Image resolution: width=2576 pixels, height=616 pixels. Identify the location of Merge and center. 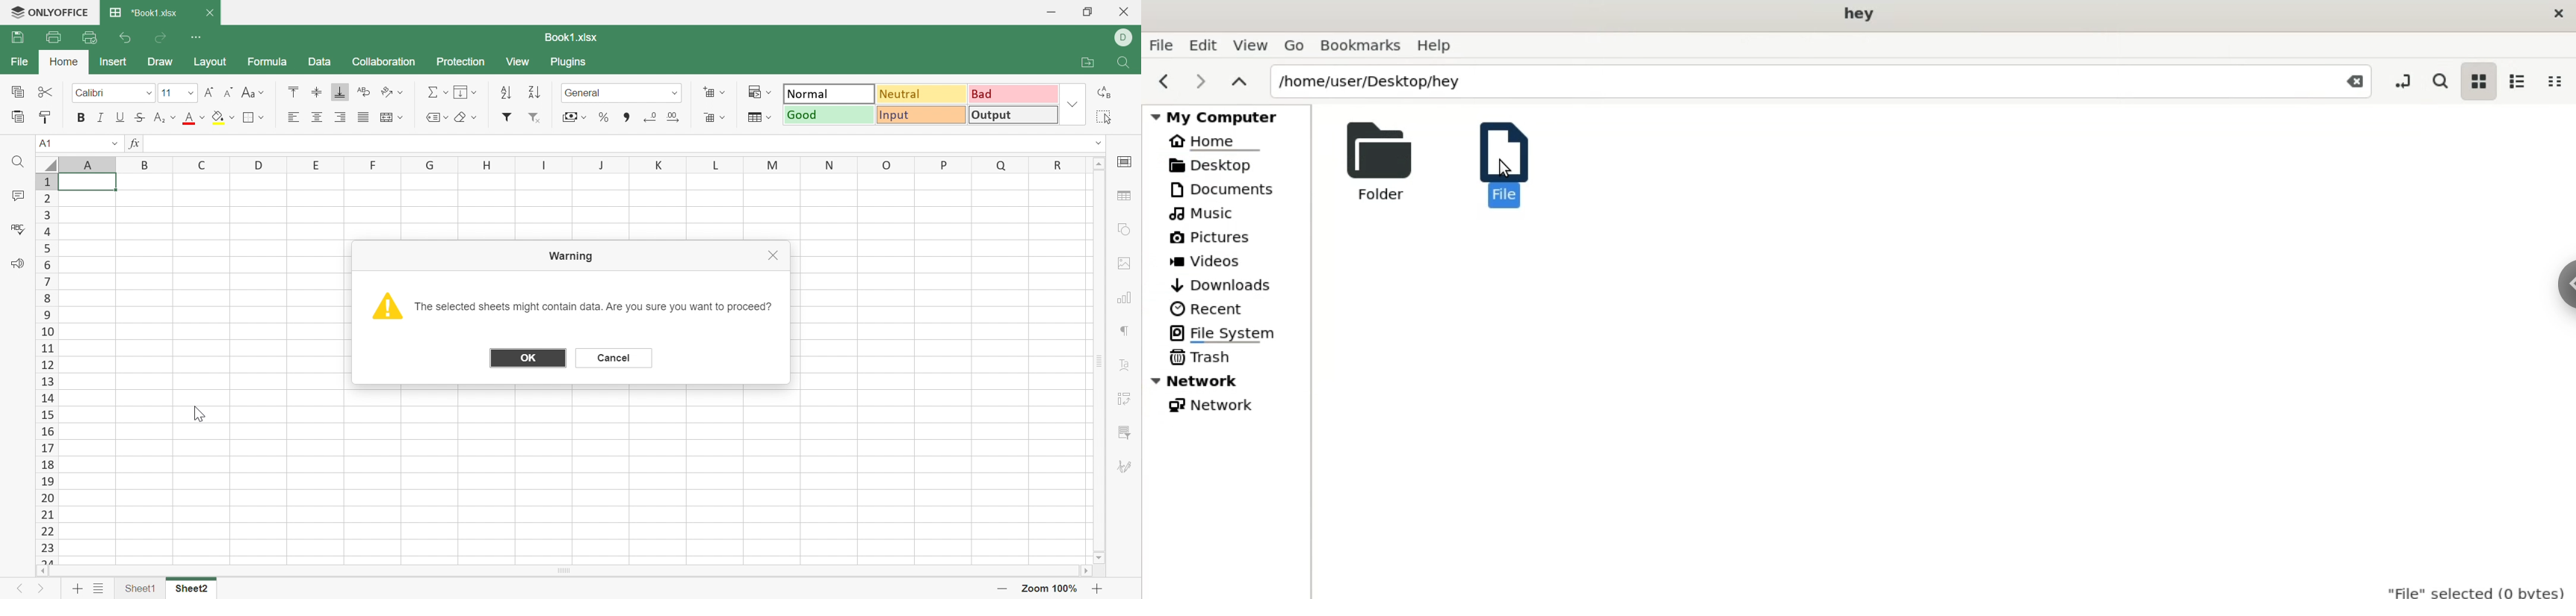
(388, 117).